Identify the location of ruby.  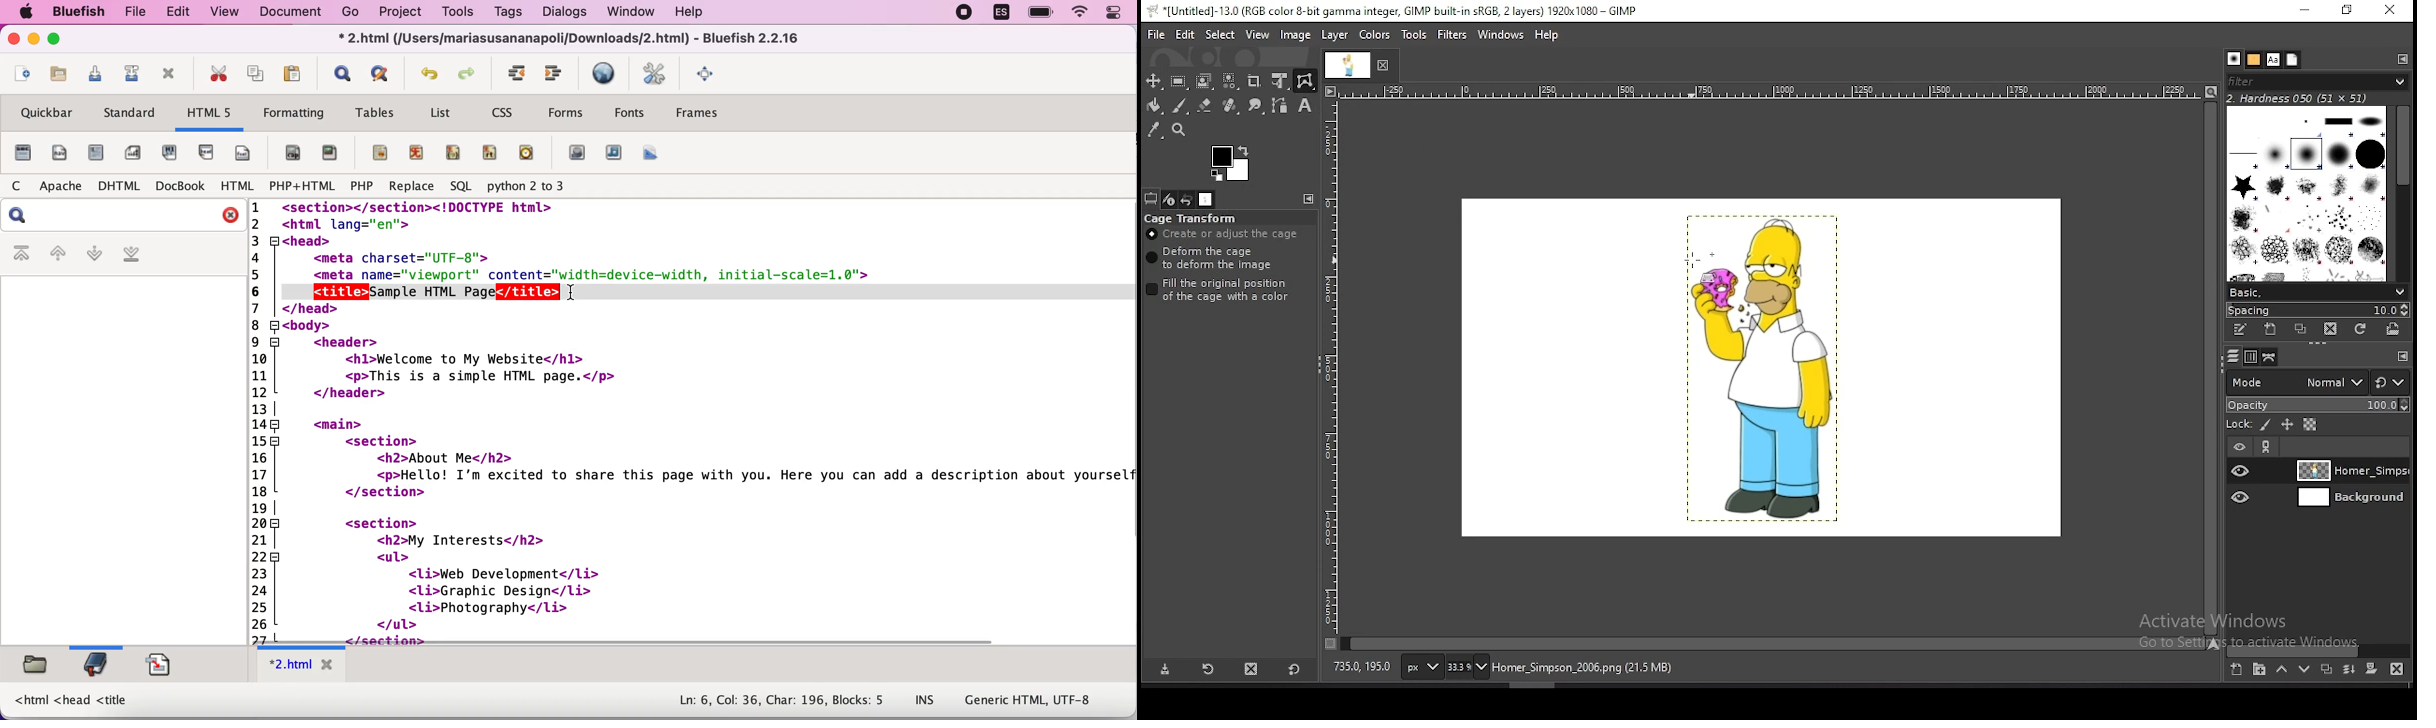
(420, 150).